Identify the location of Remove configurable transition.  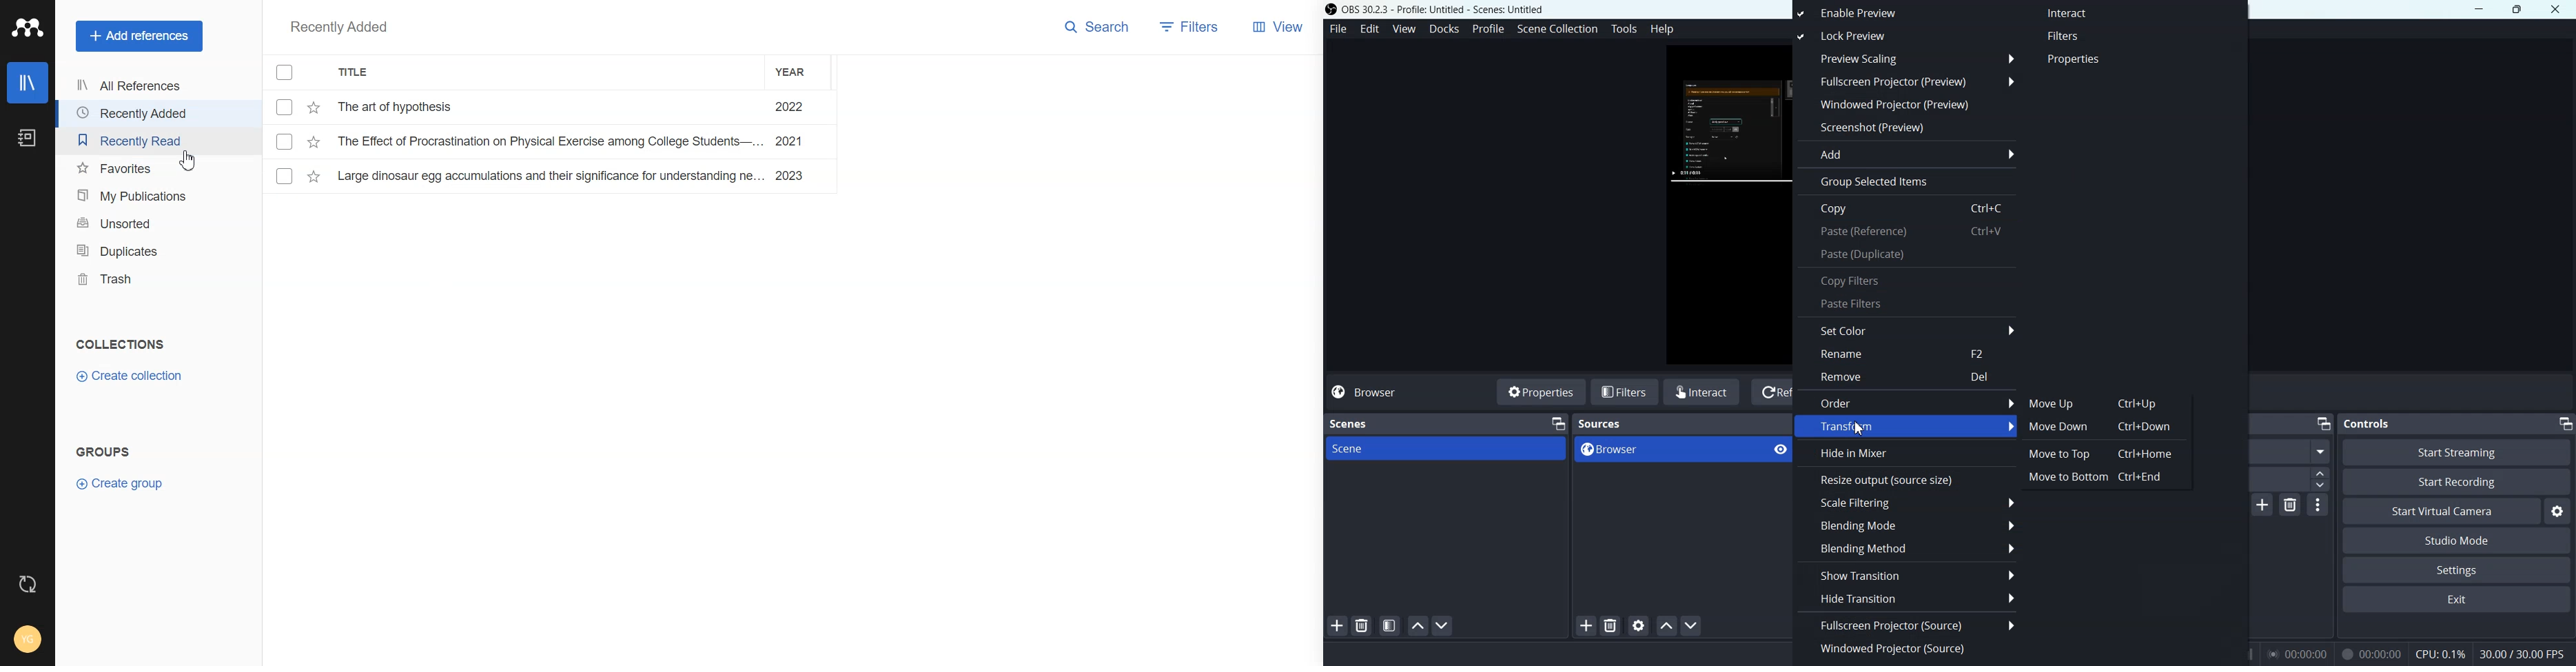
(2290, 505).